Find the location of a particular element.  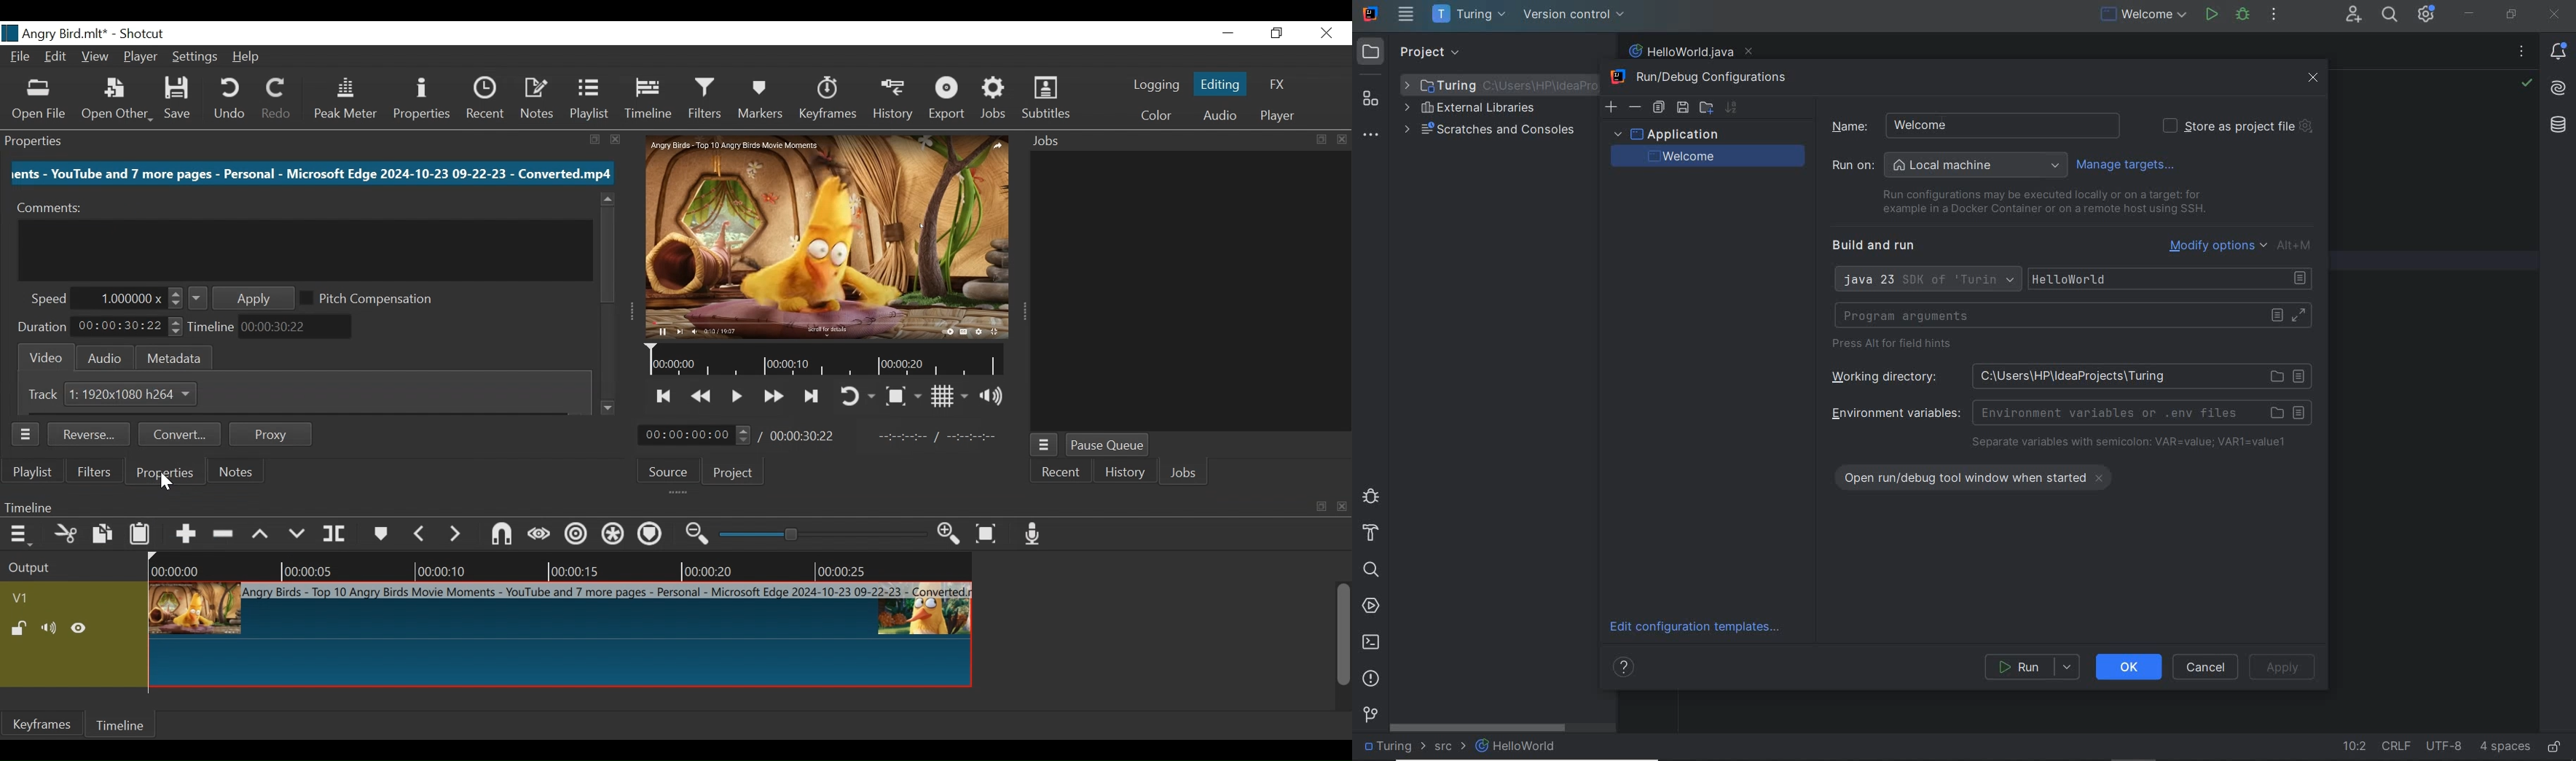

In Point is located at coordinates (939, 438).